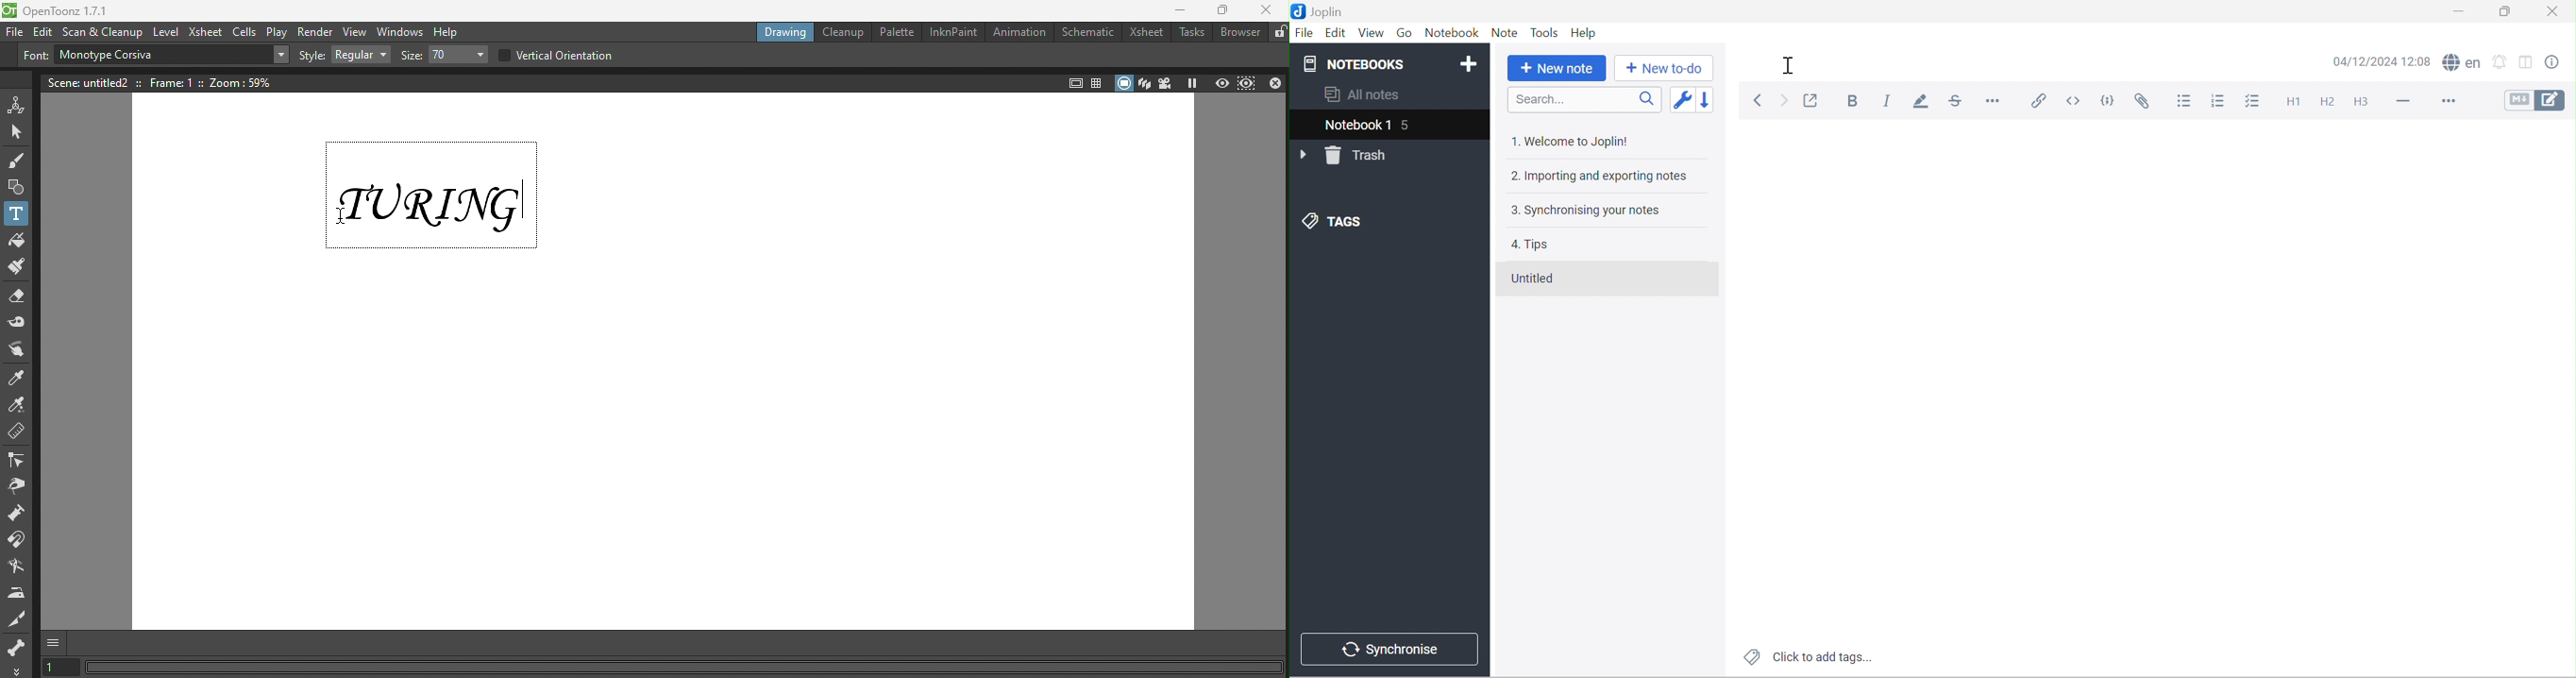 This screenshot has height=700, width=2576. I want to click on Close, so click(1269, 11).